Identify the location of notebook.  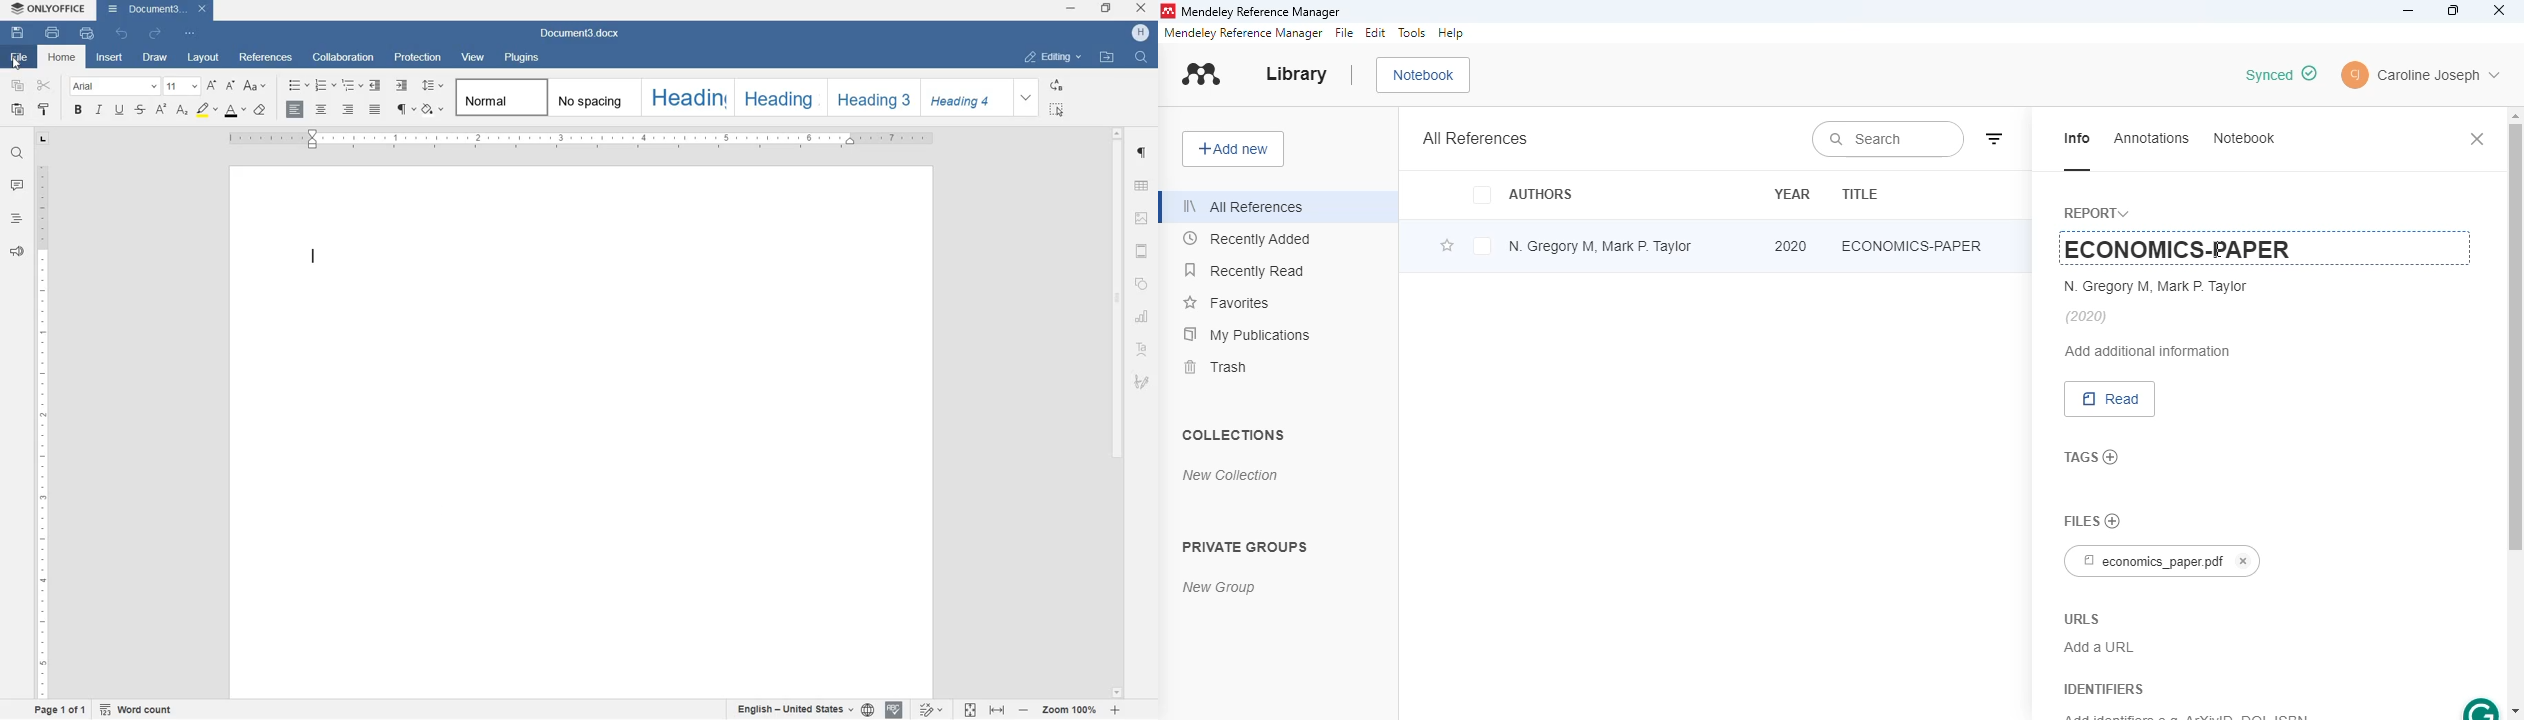
(1423, 75).